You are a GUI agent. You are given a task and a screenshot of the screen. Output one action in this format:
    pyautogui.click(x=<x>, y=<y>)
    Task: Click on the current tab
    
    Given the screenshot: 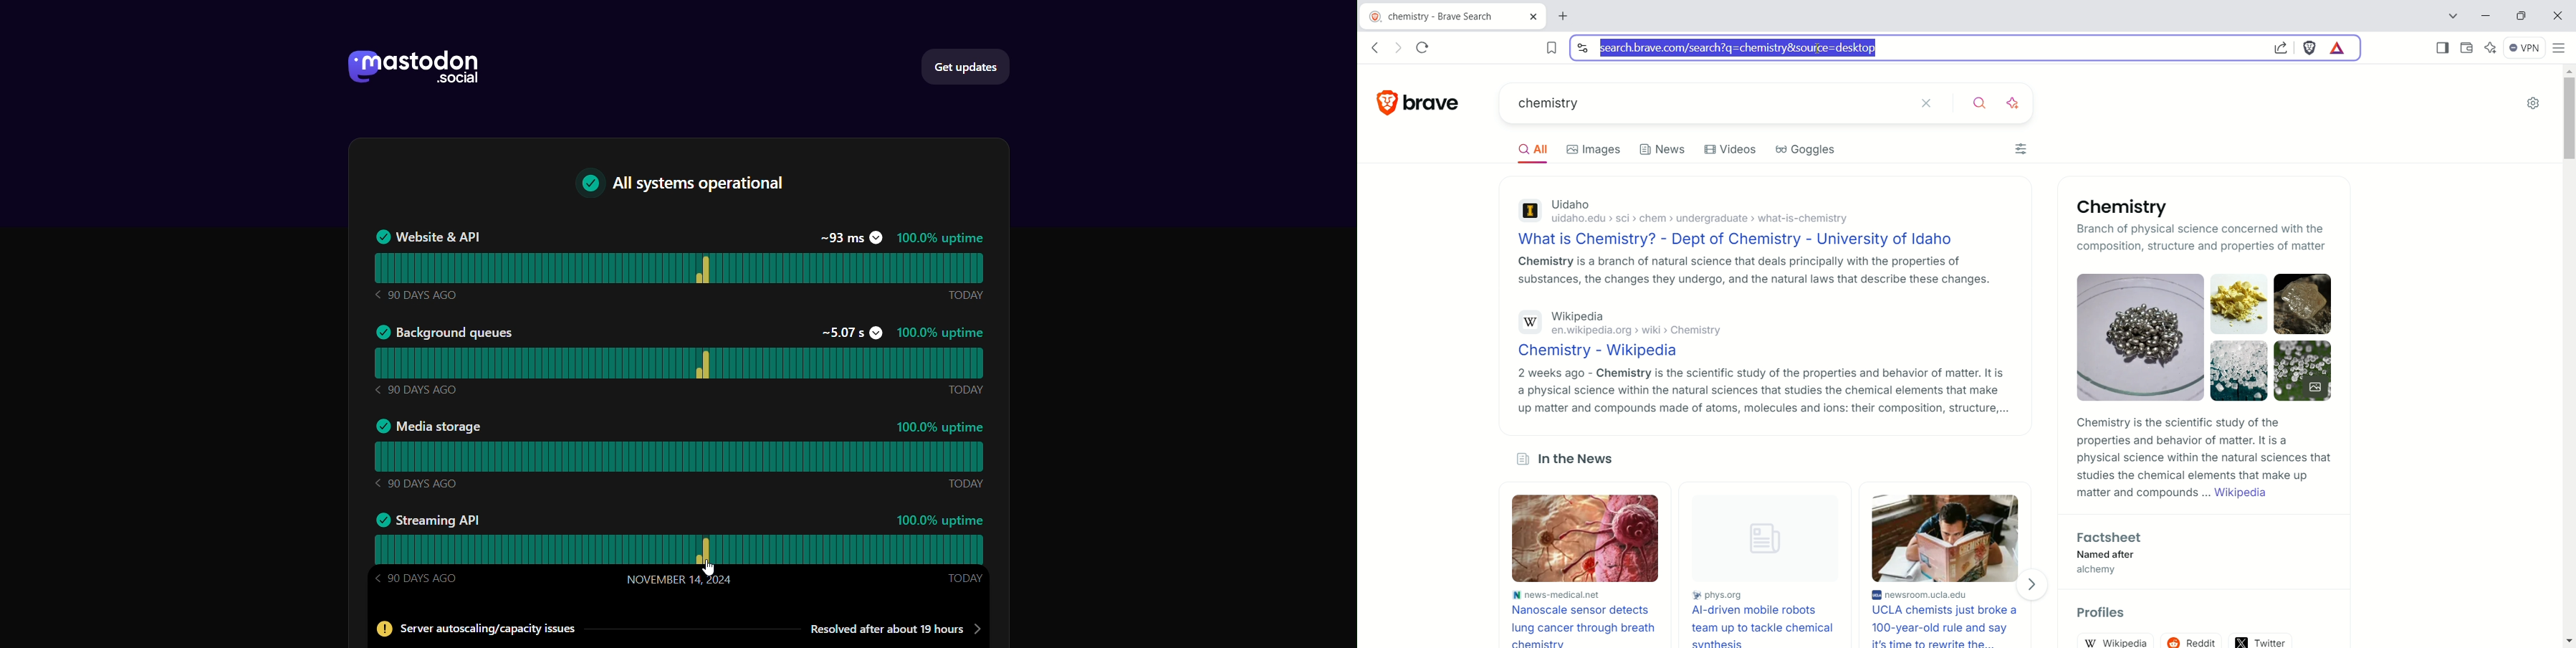 What is the action you would take?
    pyautogui.click(x=1567, y=17)
    